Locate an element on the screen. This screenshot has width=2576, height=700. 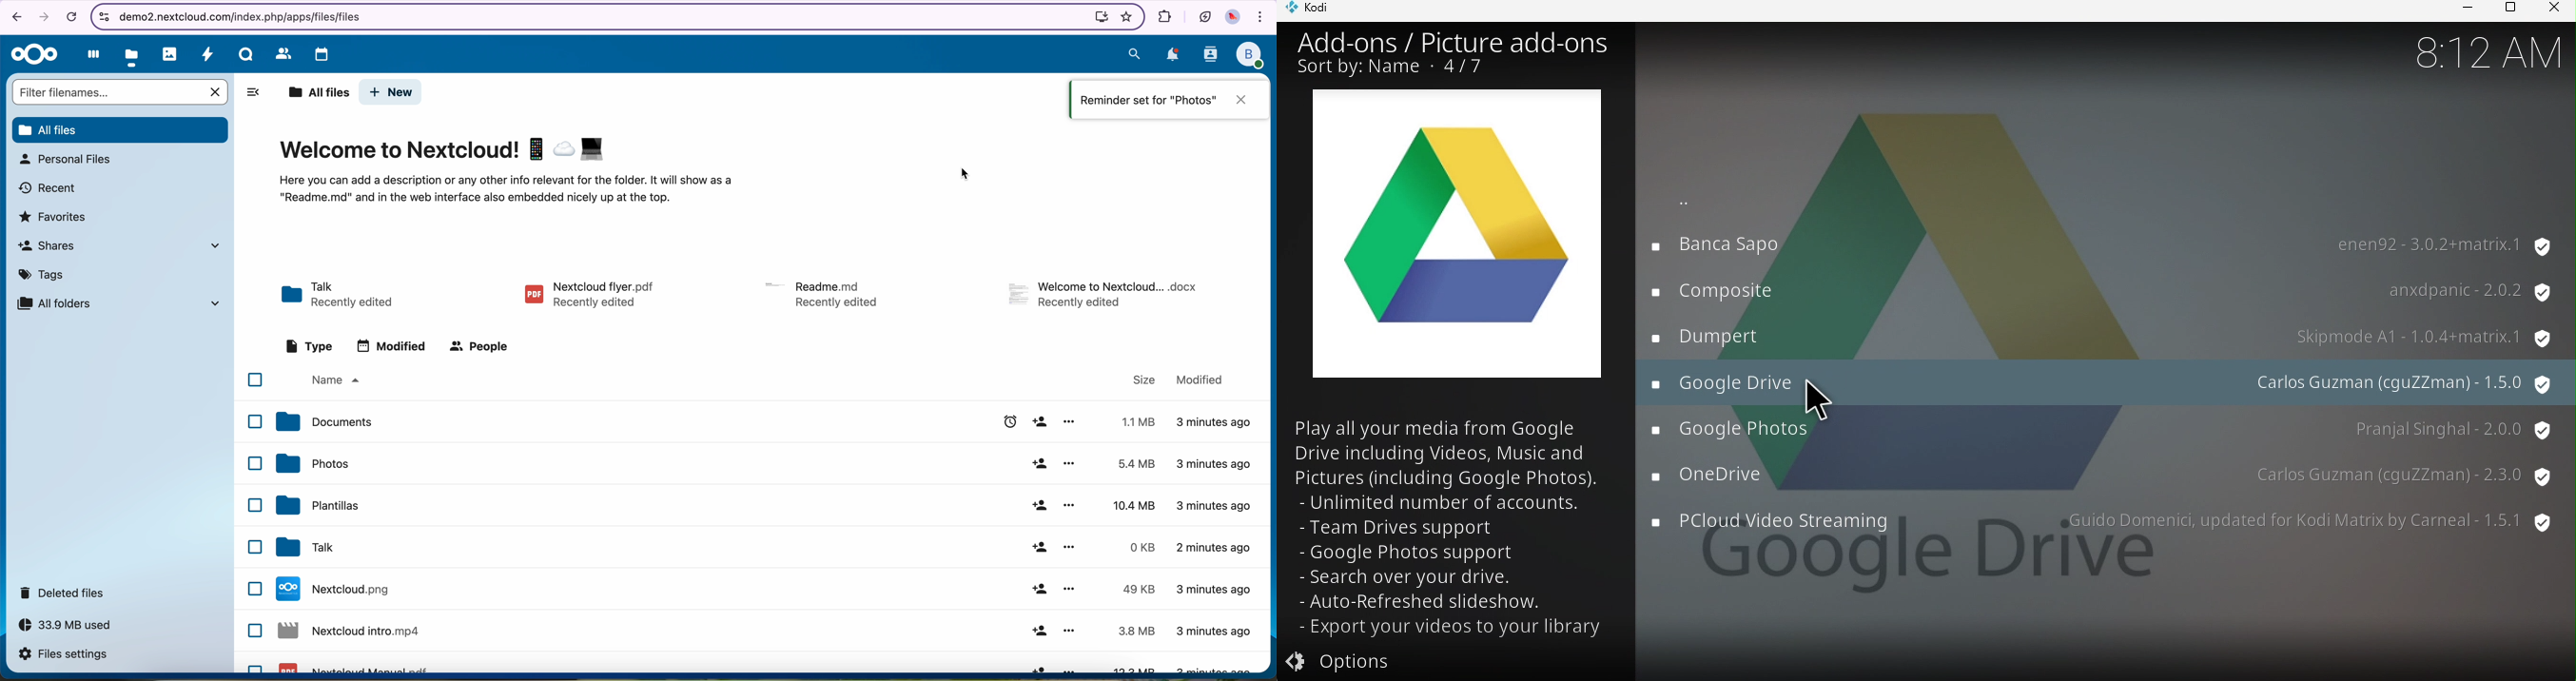
search is located at coordinates (1133, 53).